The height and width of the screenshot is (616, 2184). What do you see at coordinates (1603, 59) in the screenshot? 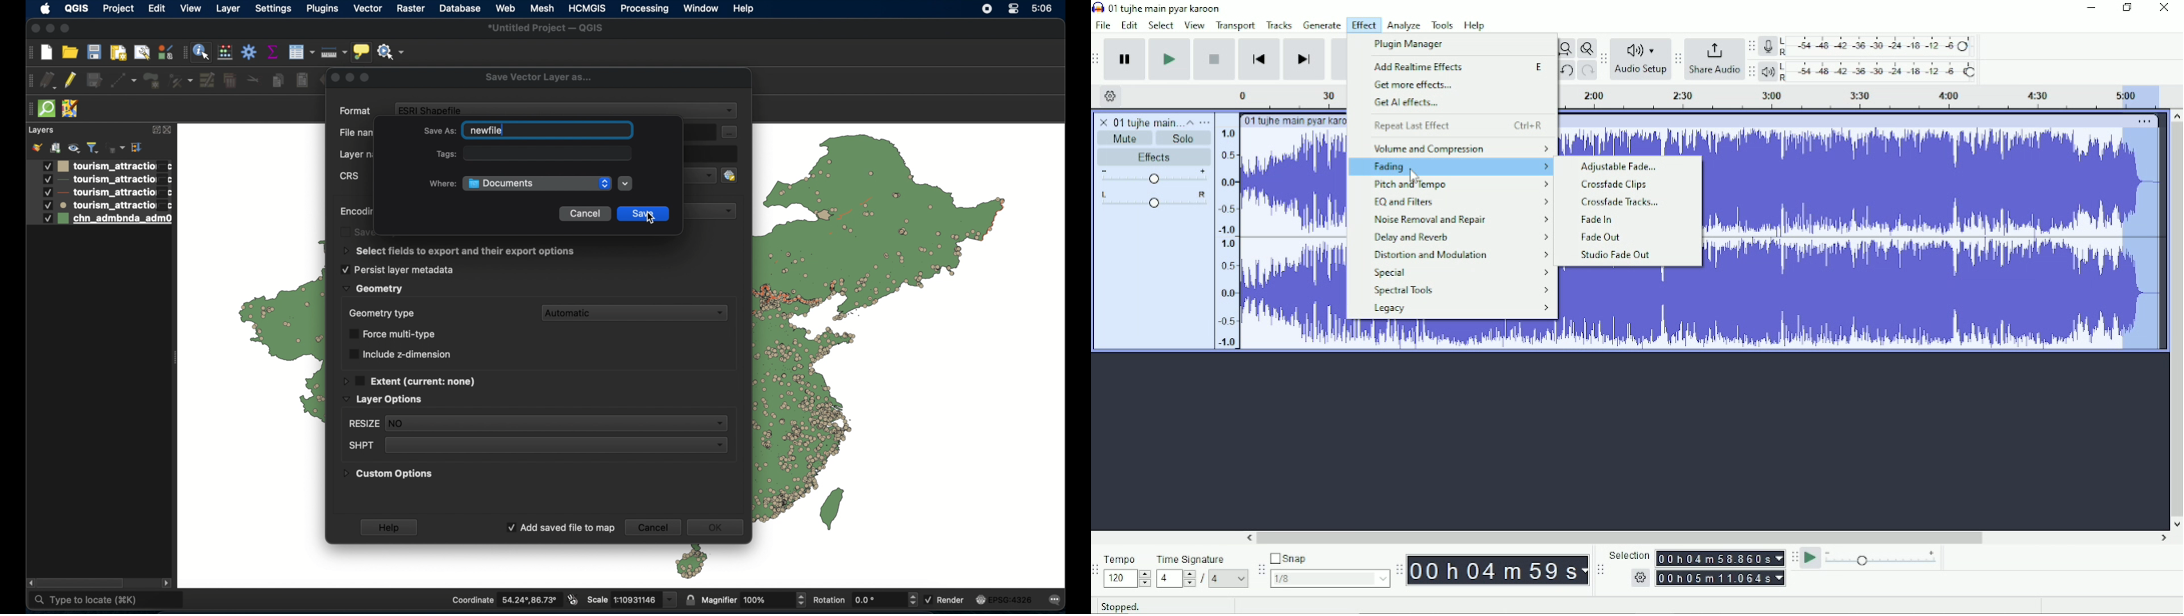
I see `Audacity audio setup toolbar` at bounding box center [1603, 59].